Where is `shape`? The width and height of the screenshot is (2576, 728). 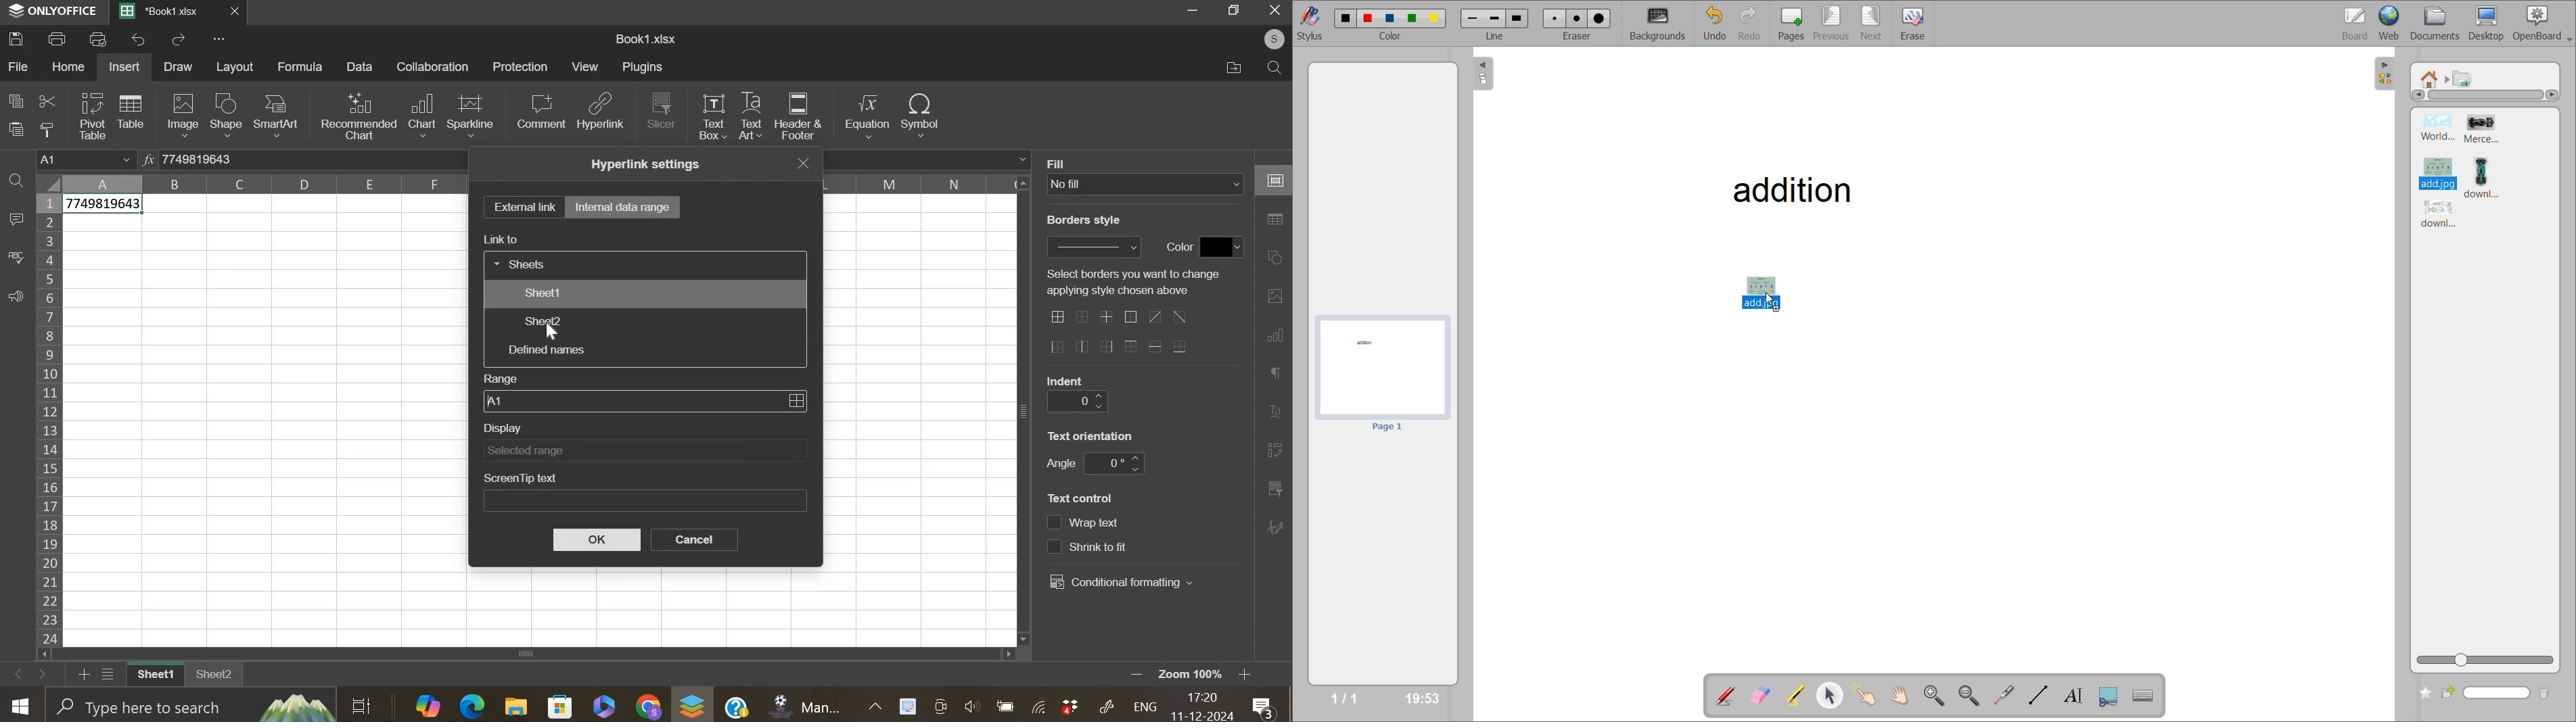 shape is located at coordinates (225, 115).